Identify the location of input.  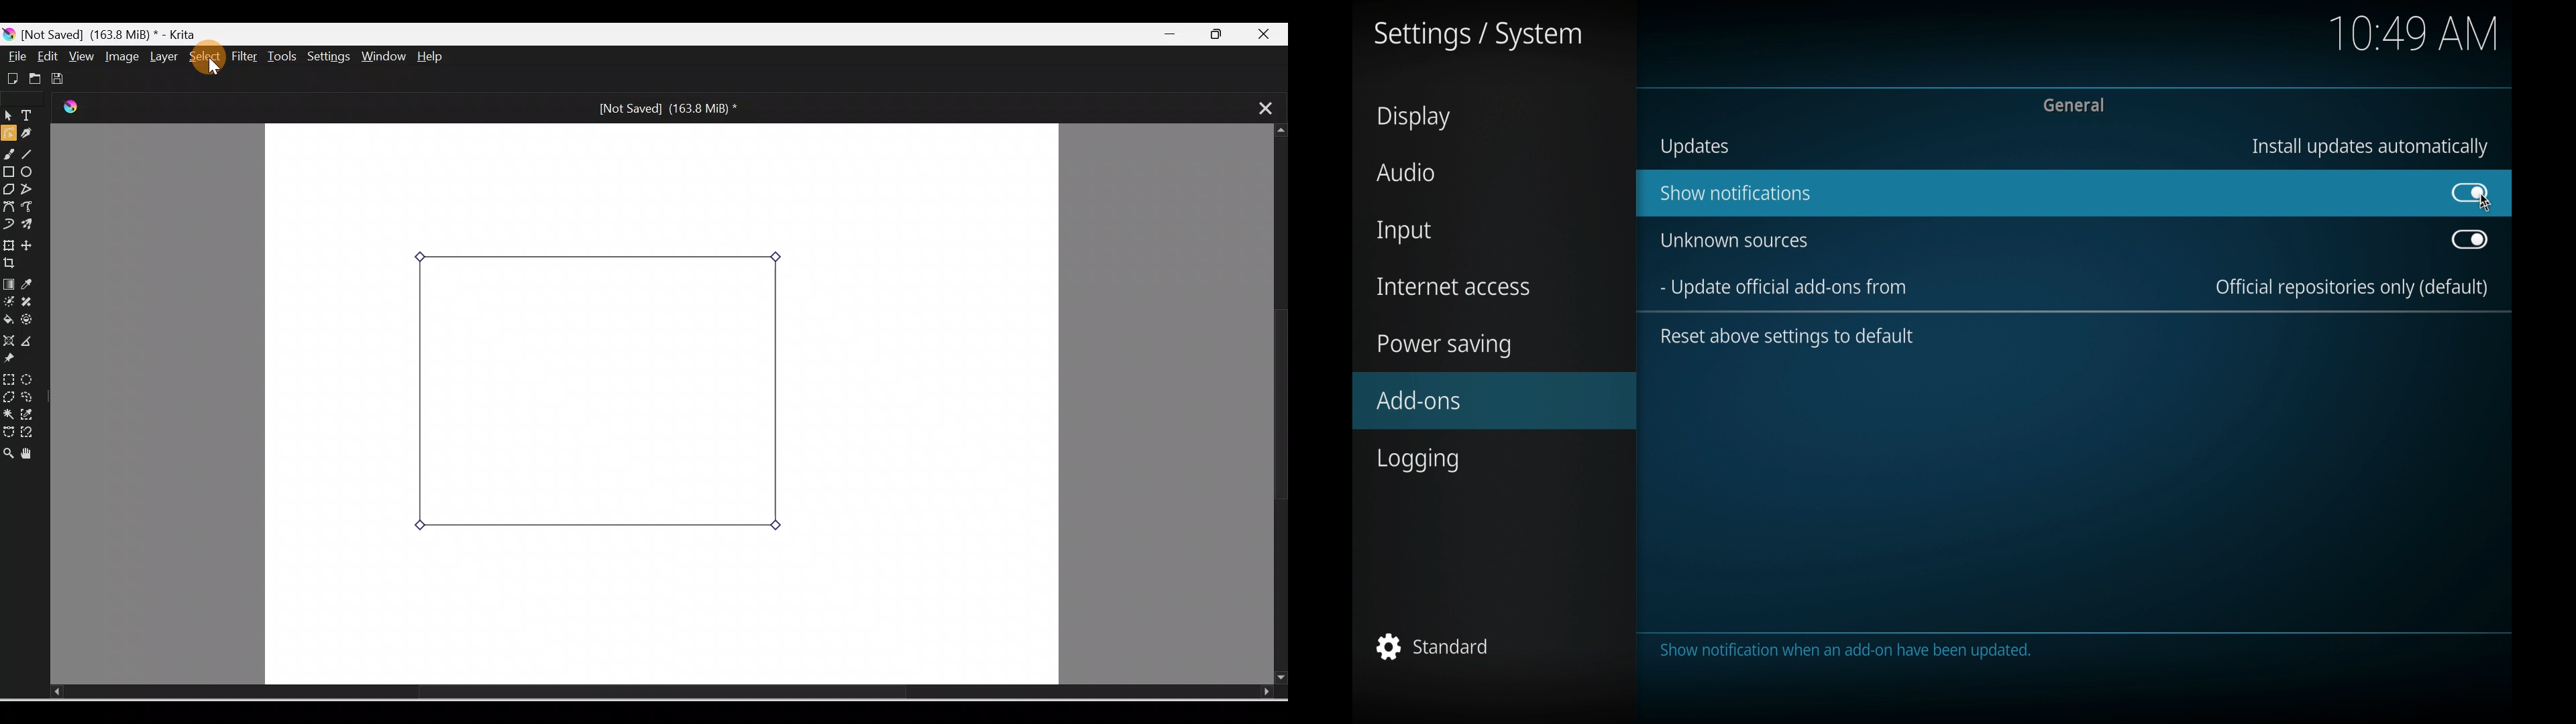
(1405, 233).